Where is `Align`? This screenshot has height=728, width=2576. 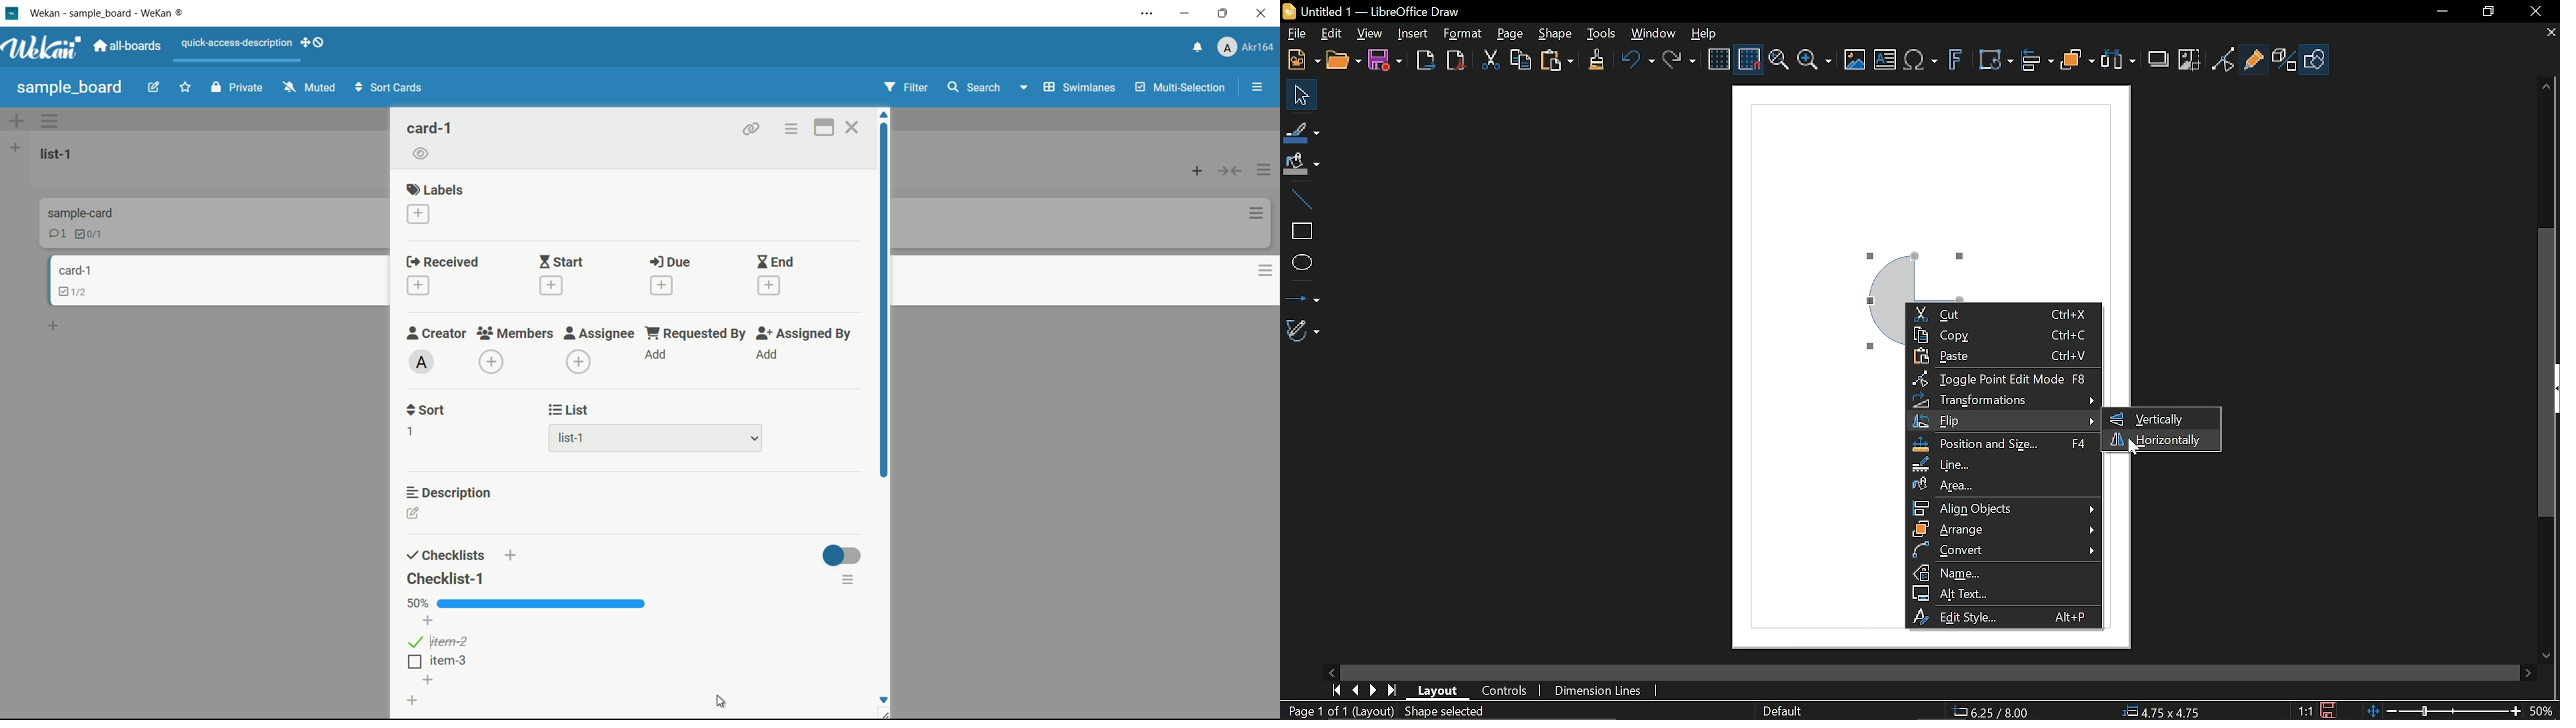
Align is located at coordinates (2038, 60).